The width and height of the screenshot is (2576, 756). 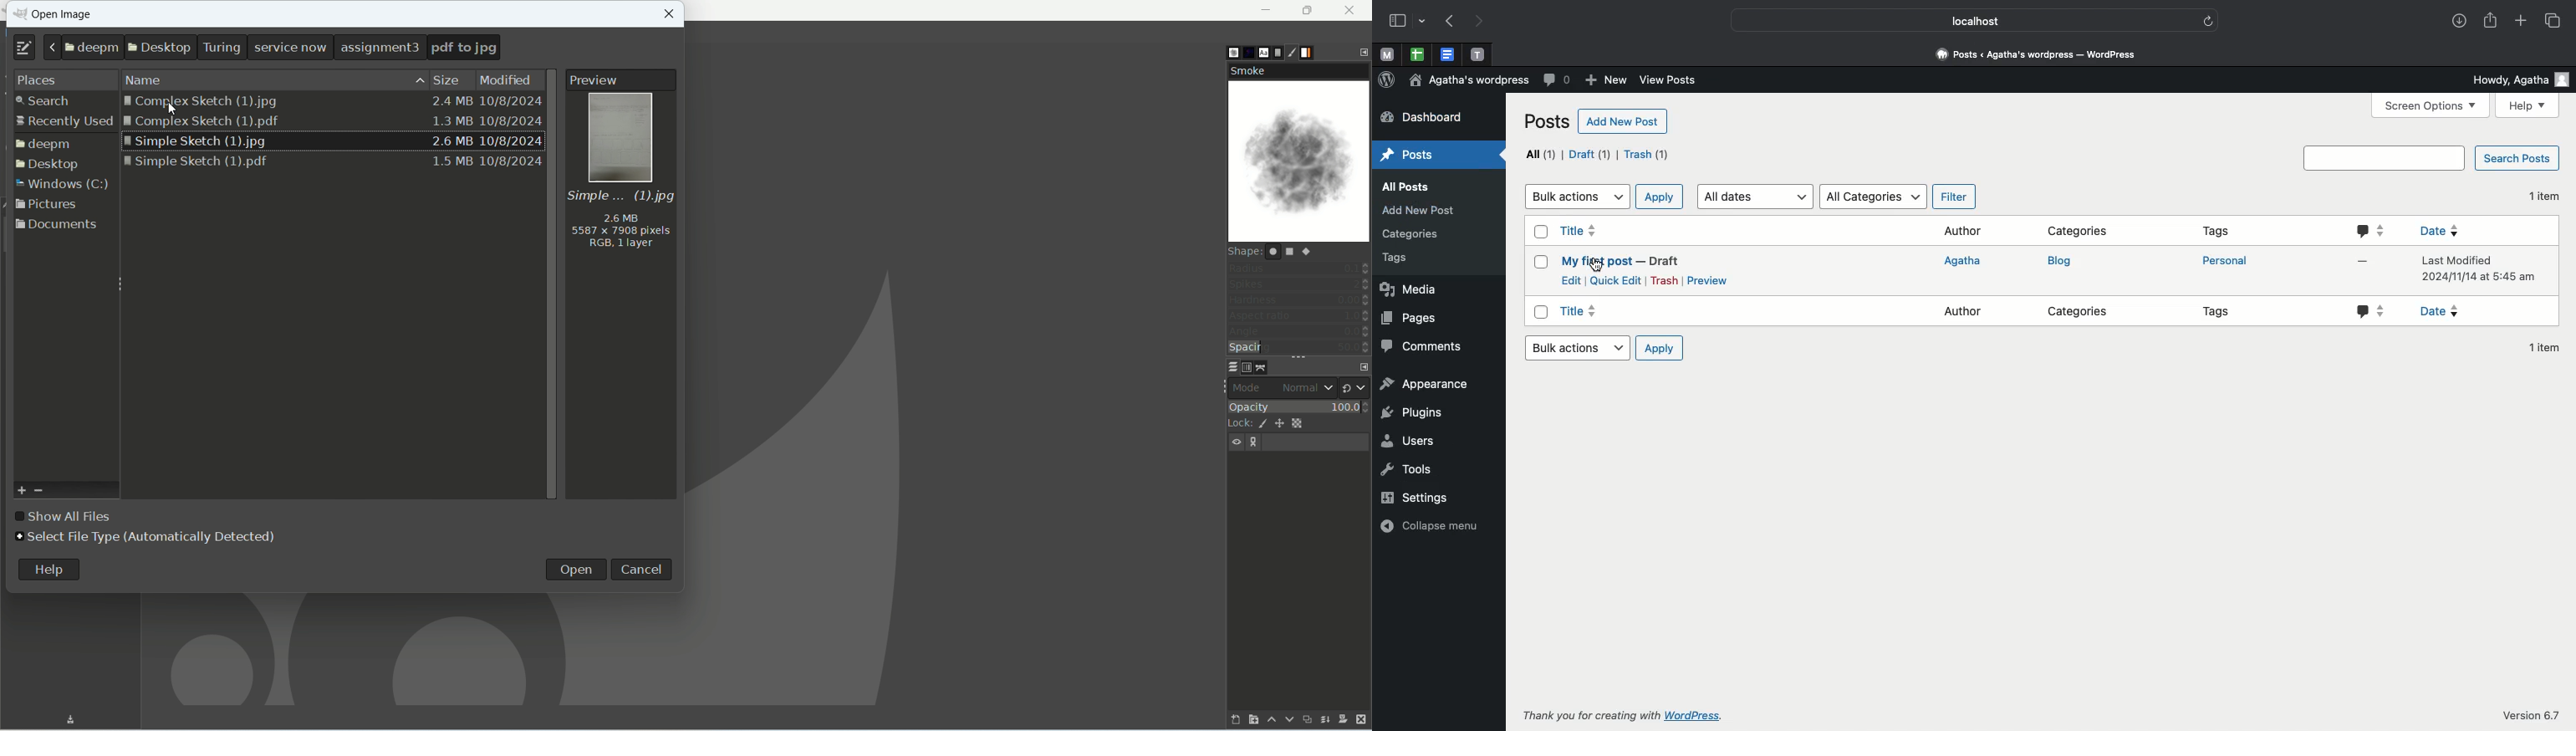 What do you see at coordinates (619, 139) in the screenshot?
I see `image preview` at bounding box center [619, 139].